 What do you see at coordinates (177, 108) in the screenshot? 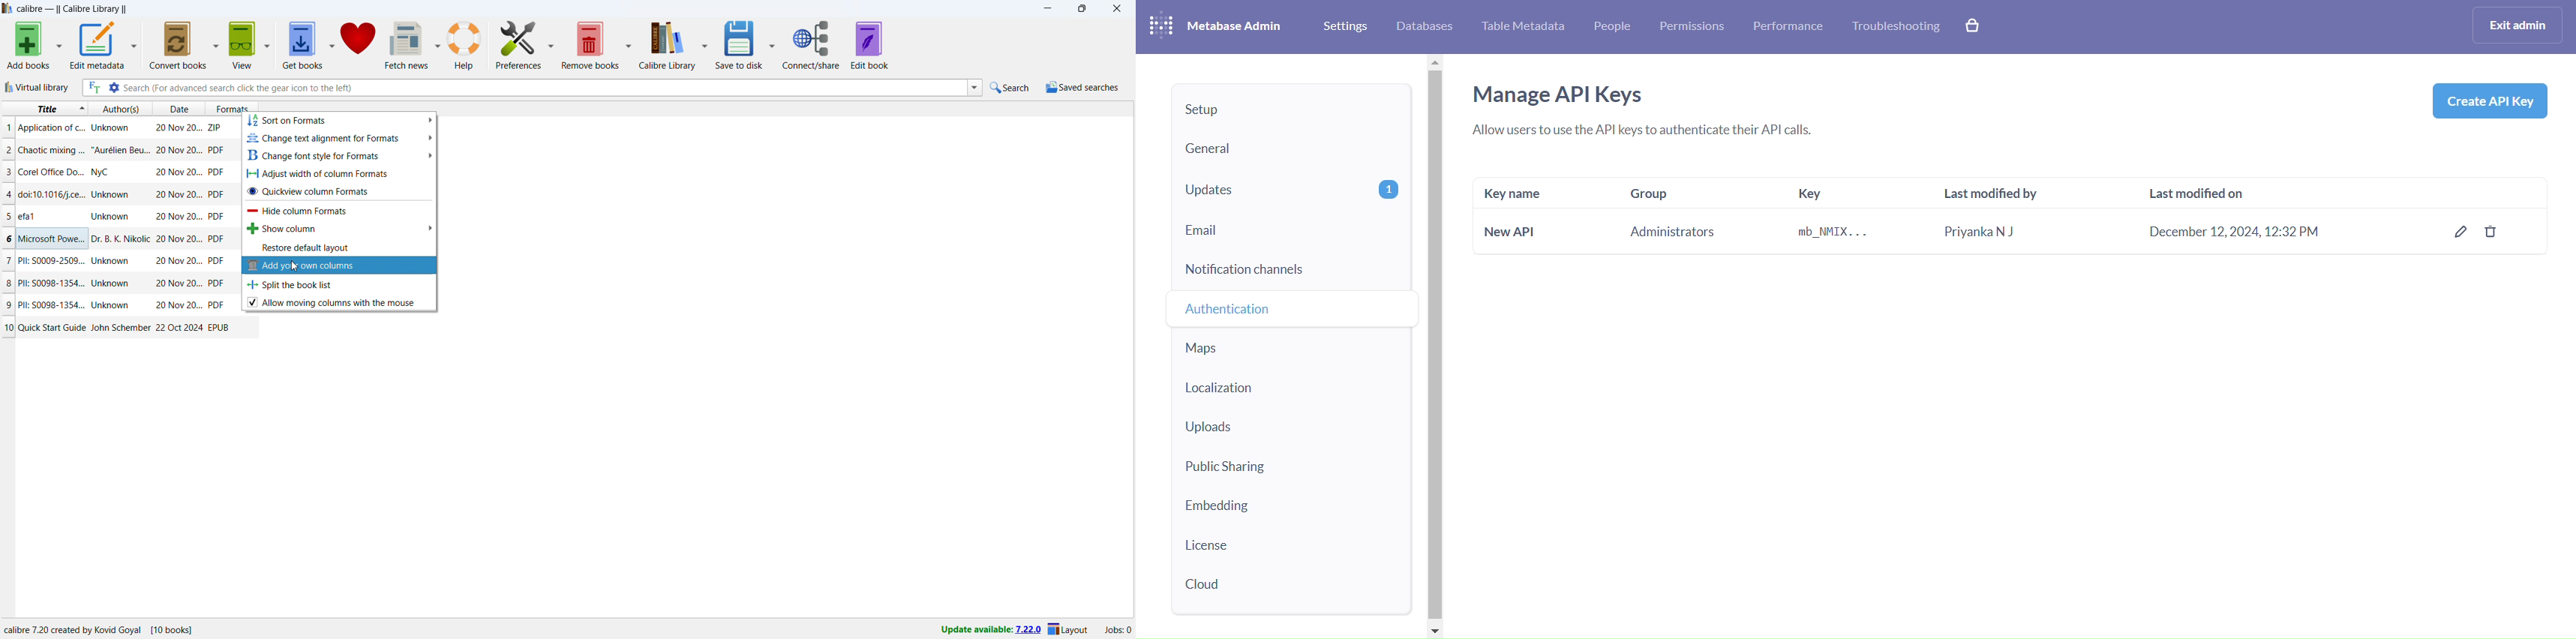
I see `date` at bounding box center [177, 108].